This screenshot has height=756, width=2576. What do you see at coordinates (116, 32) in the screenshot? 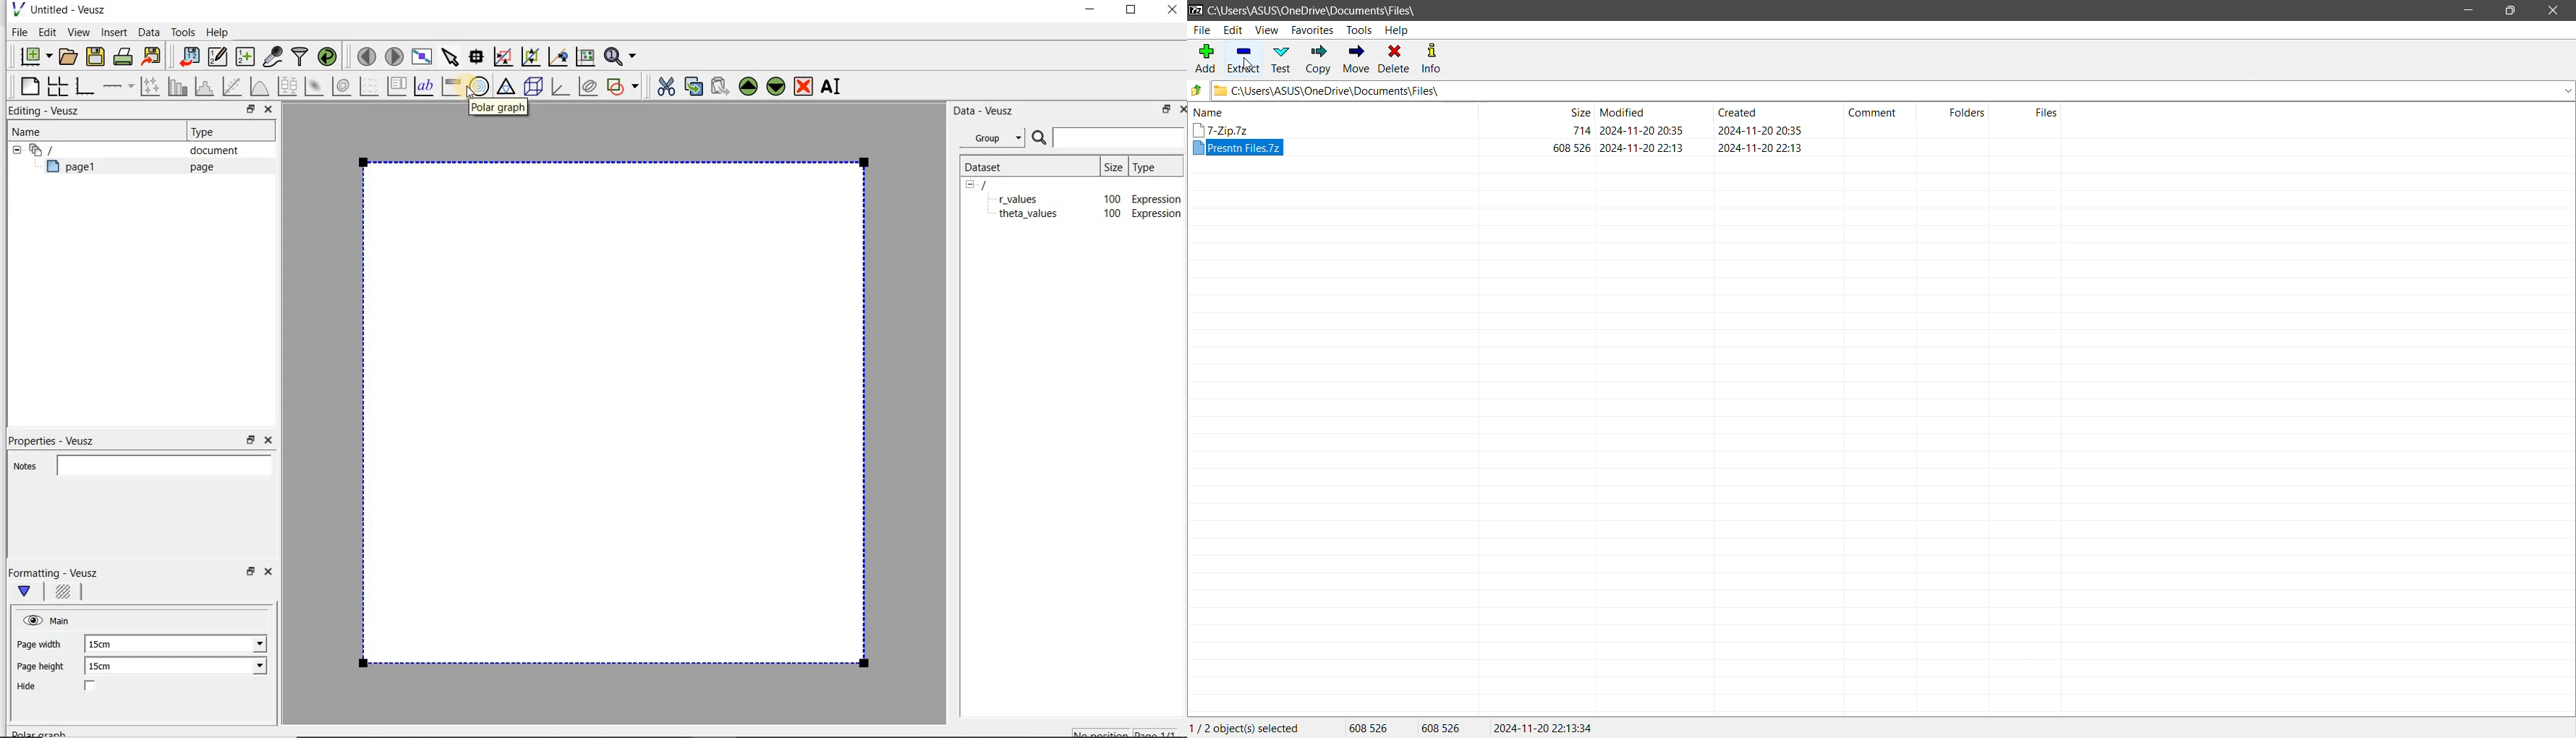
I see `Insert` at bounding box center [116, 32].